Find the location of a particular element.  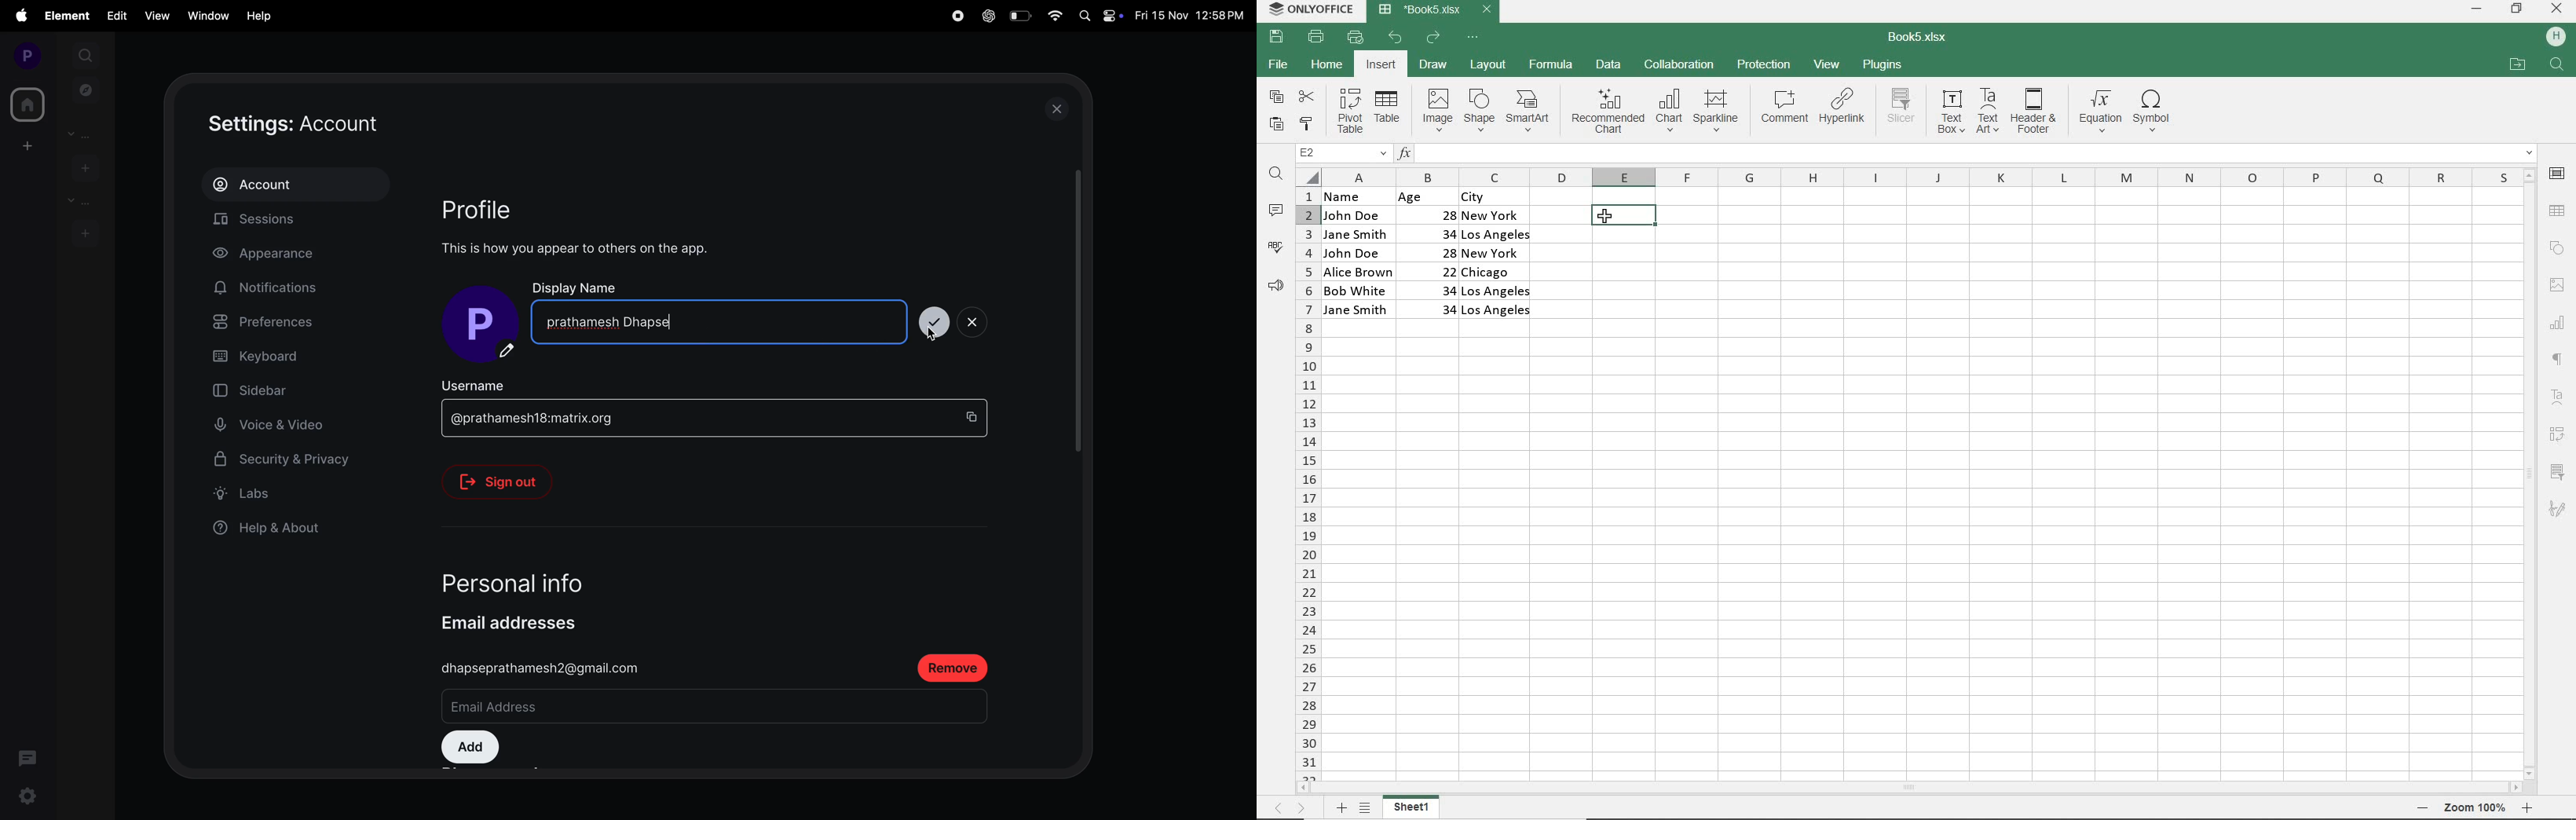

CURSOR is located at coordinates (1608, 218).